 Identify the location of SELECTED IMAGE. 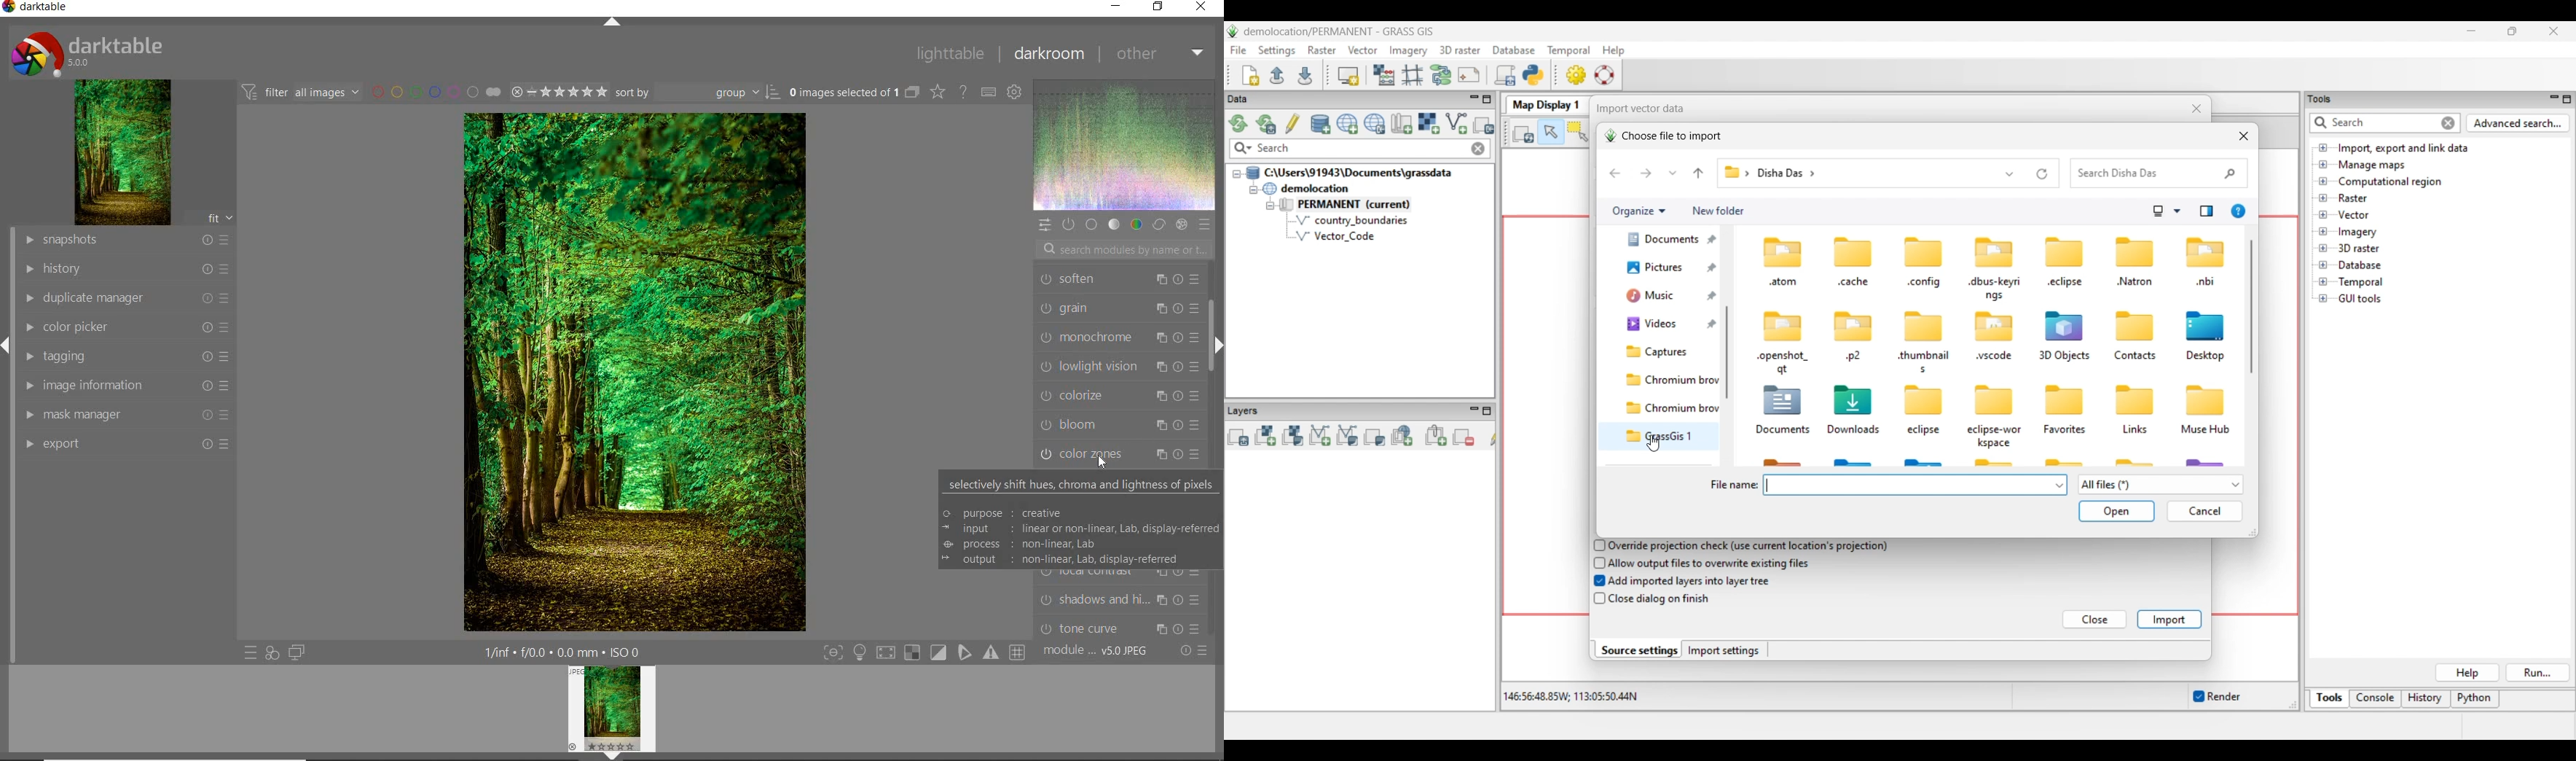
(843, 93).